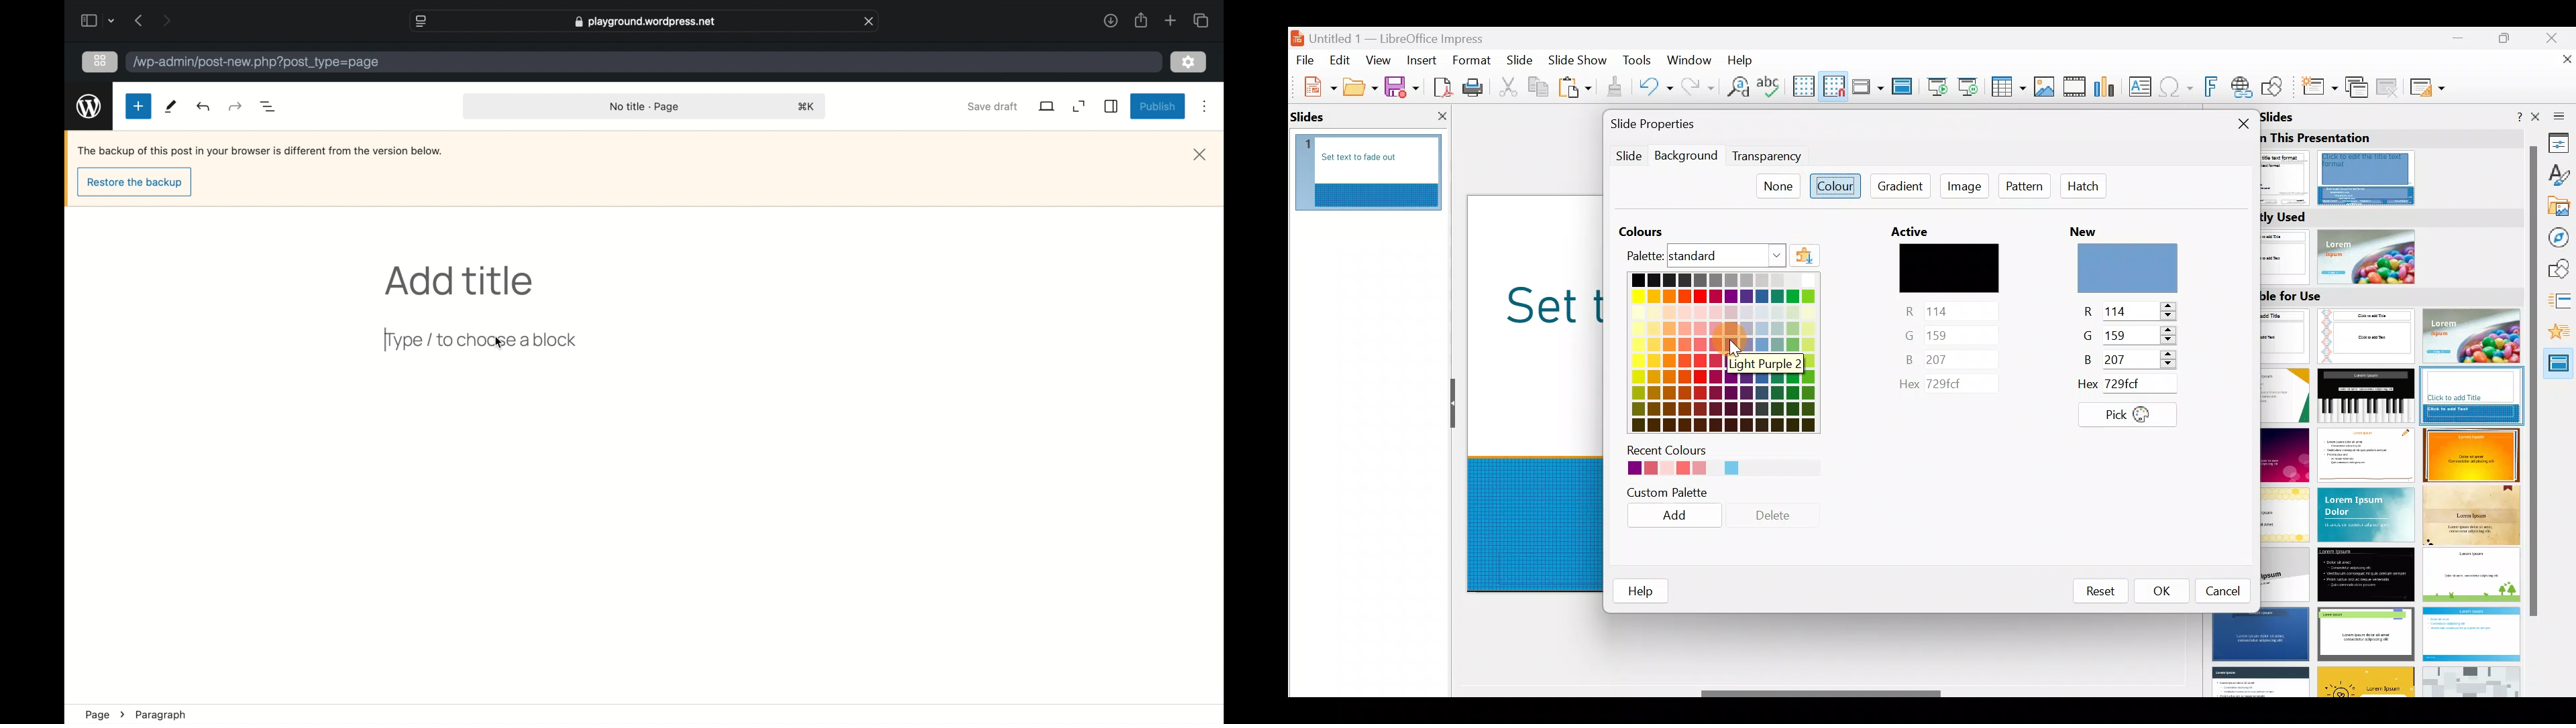 The height and width of the screenshot is (728, 2576). I want to click on Master slides used in this presentation, so click(2390, 158).